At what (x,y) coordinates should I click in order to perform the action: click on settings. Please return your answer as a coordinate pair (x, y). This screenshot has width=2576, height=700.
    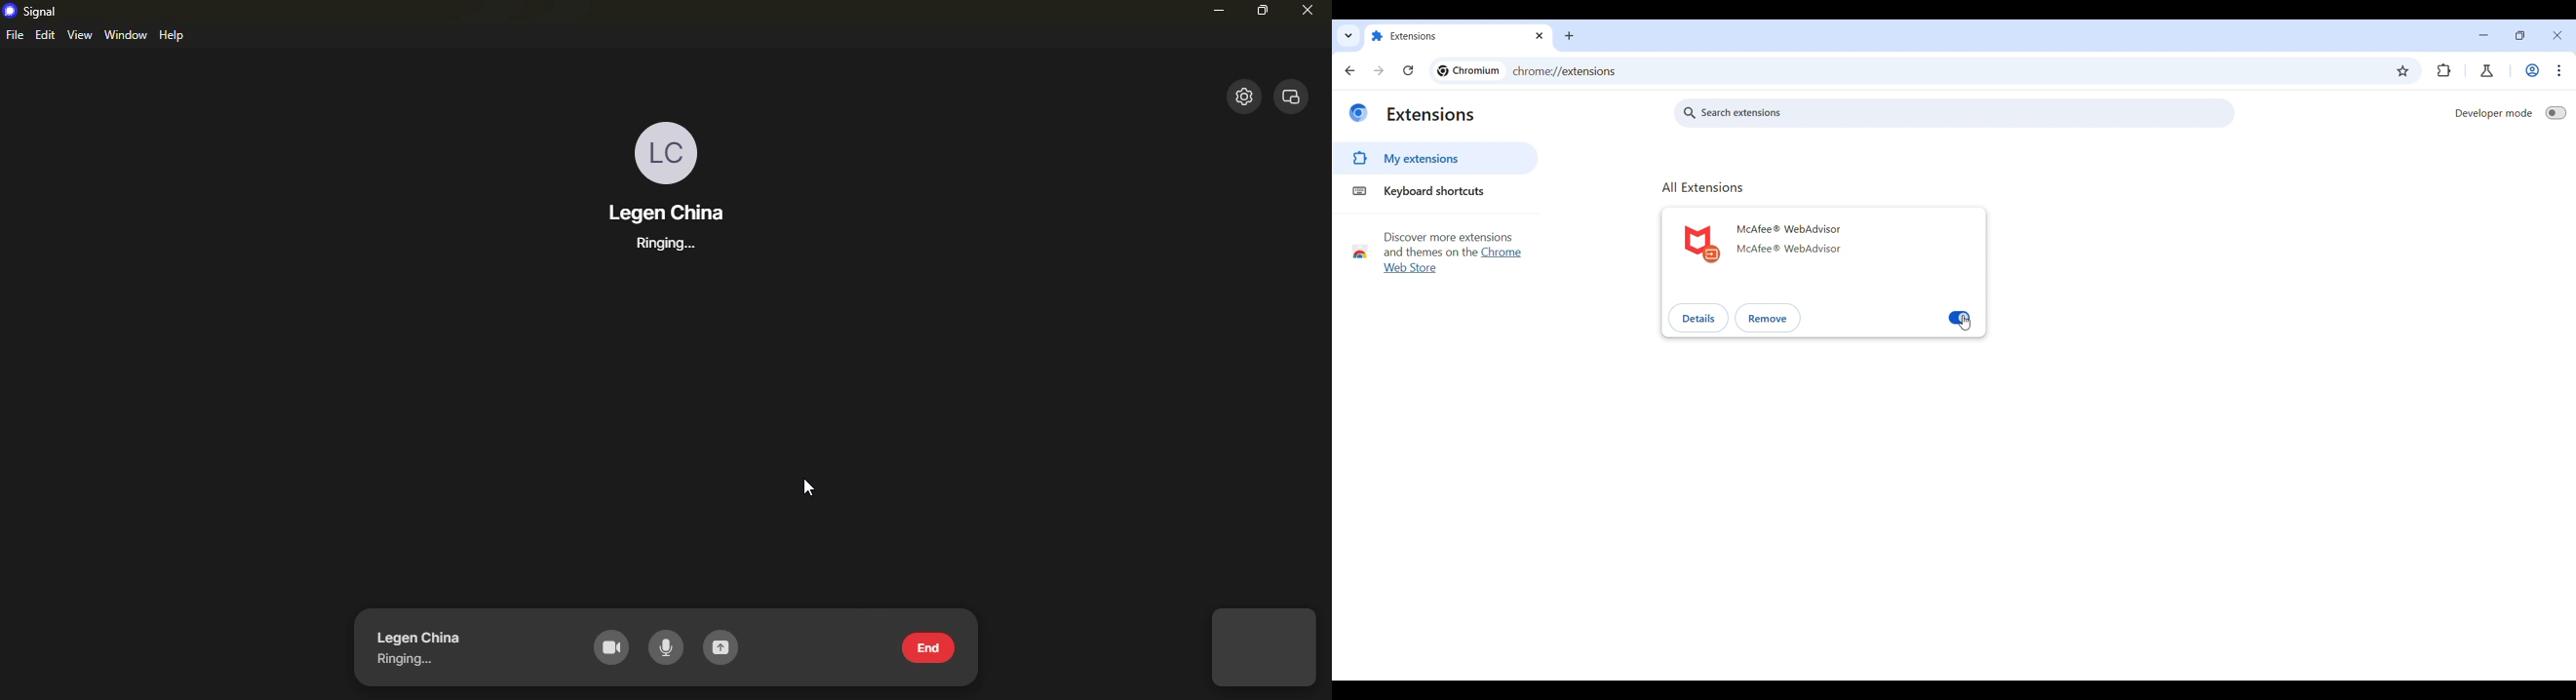
    Looking at the image, I should click on (1243, 95).